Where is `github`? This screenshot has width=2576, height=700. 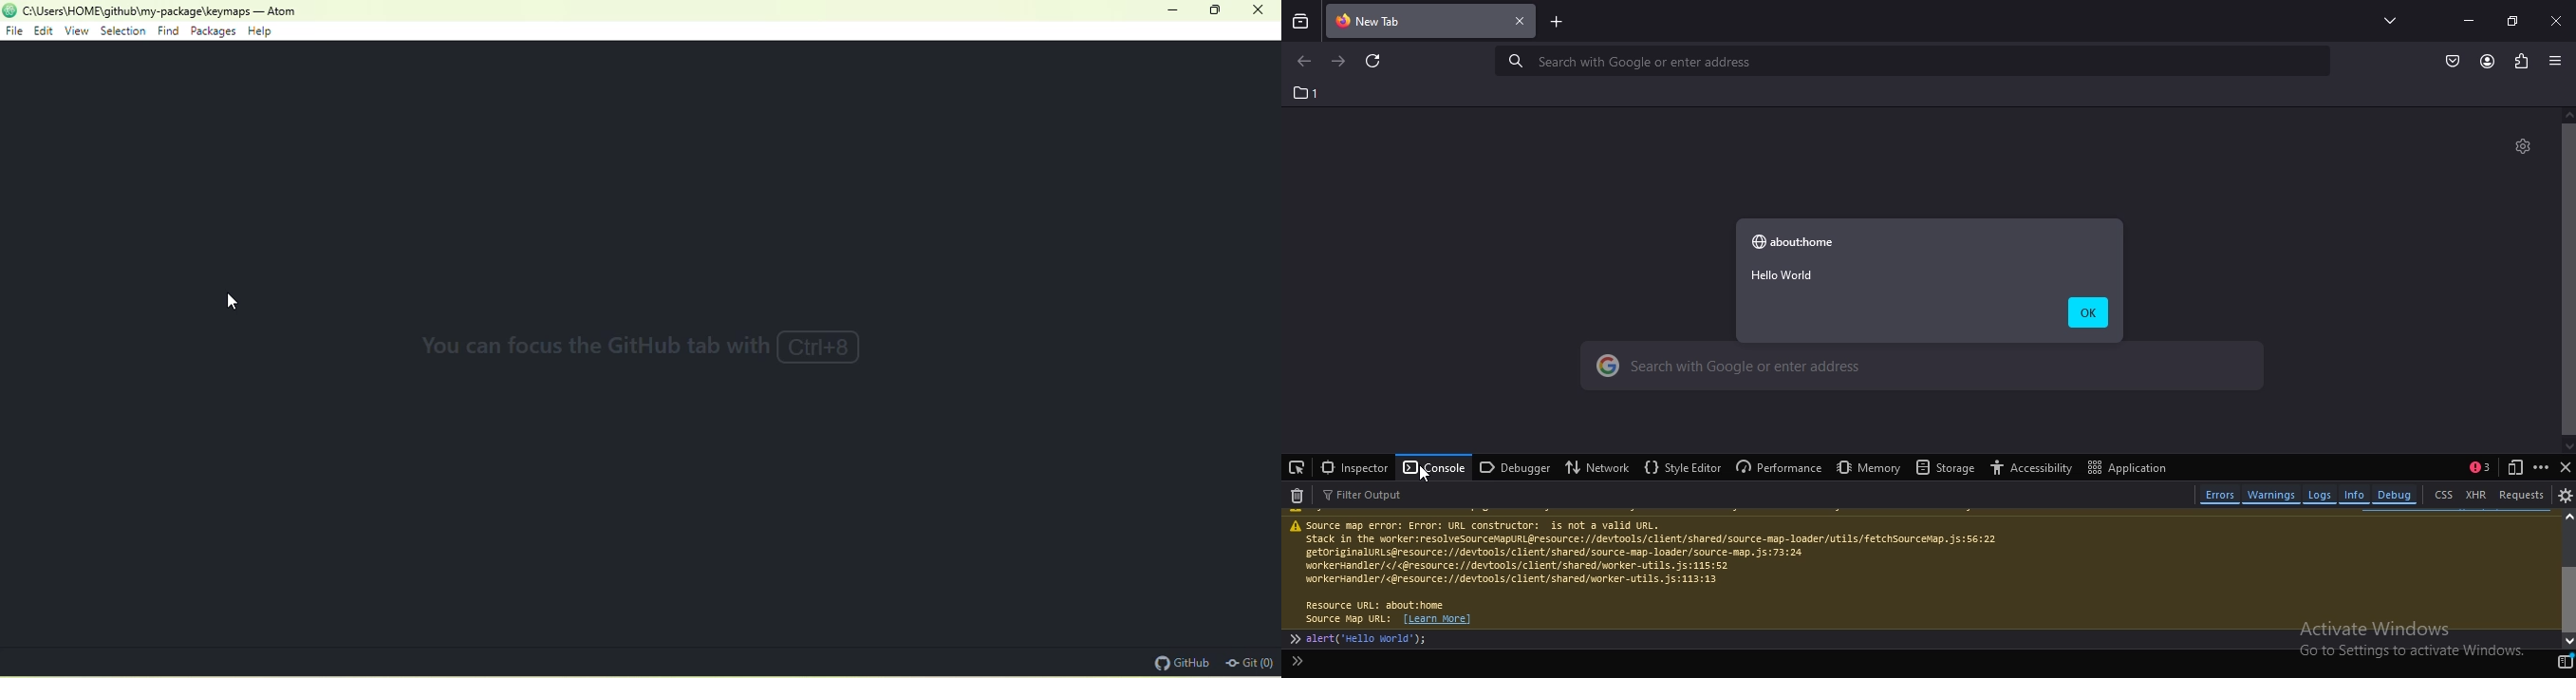 github is located at coordinates (1180, 663).